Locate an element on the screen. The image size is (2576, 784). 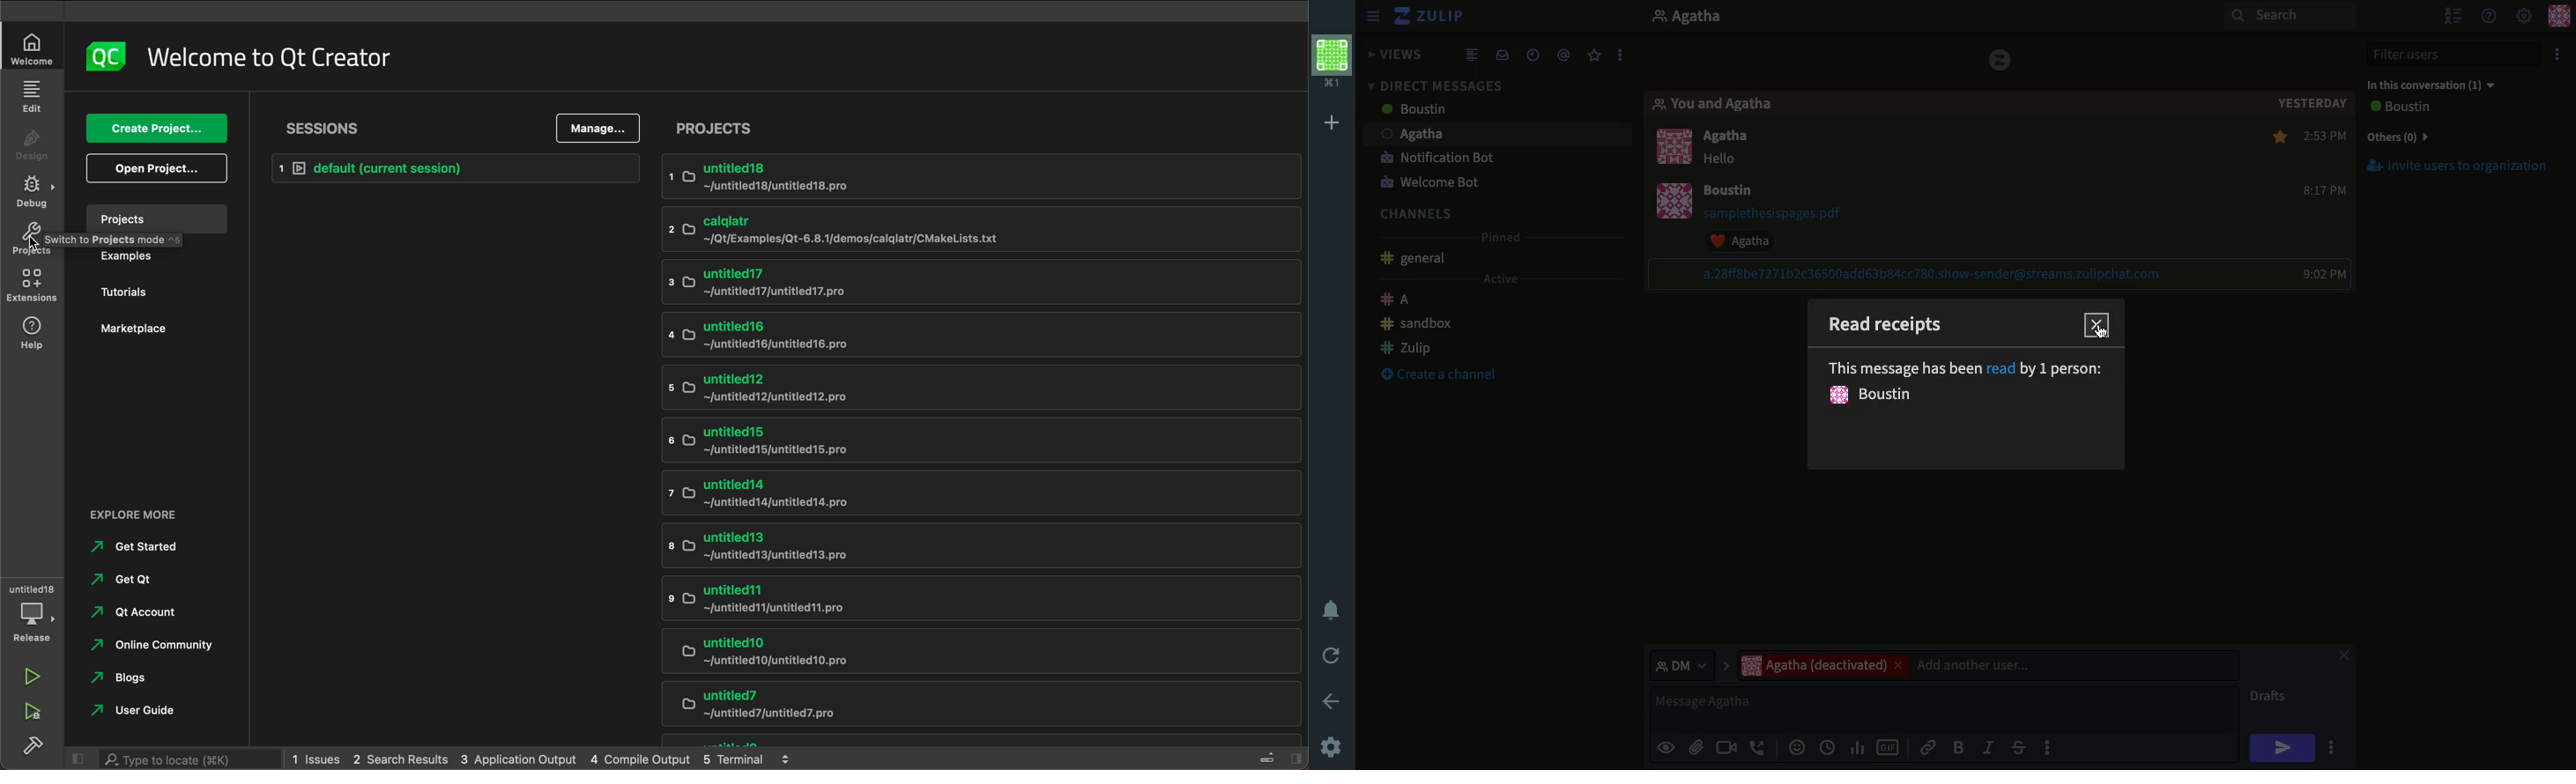
Active is located at coordinates (1498, 279).